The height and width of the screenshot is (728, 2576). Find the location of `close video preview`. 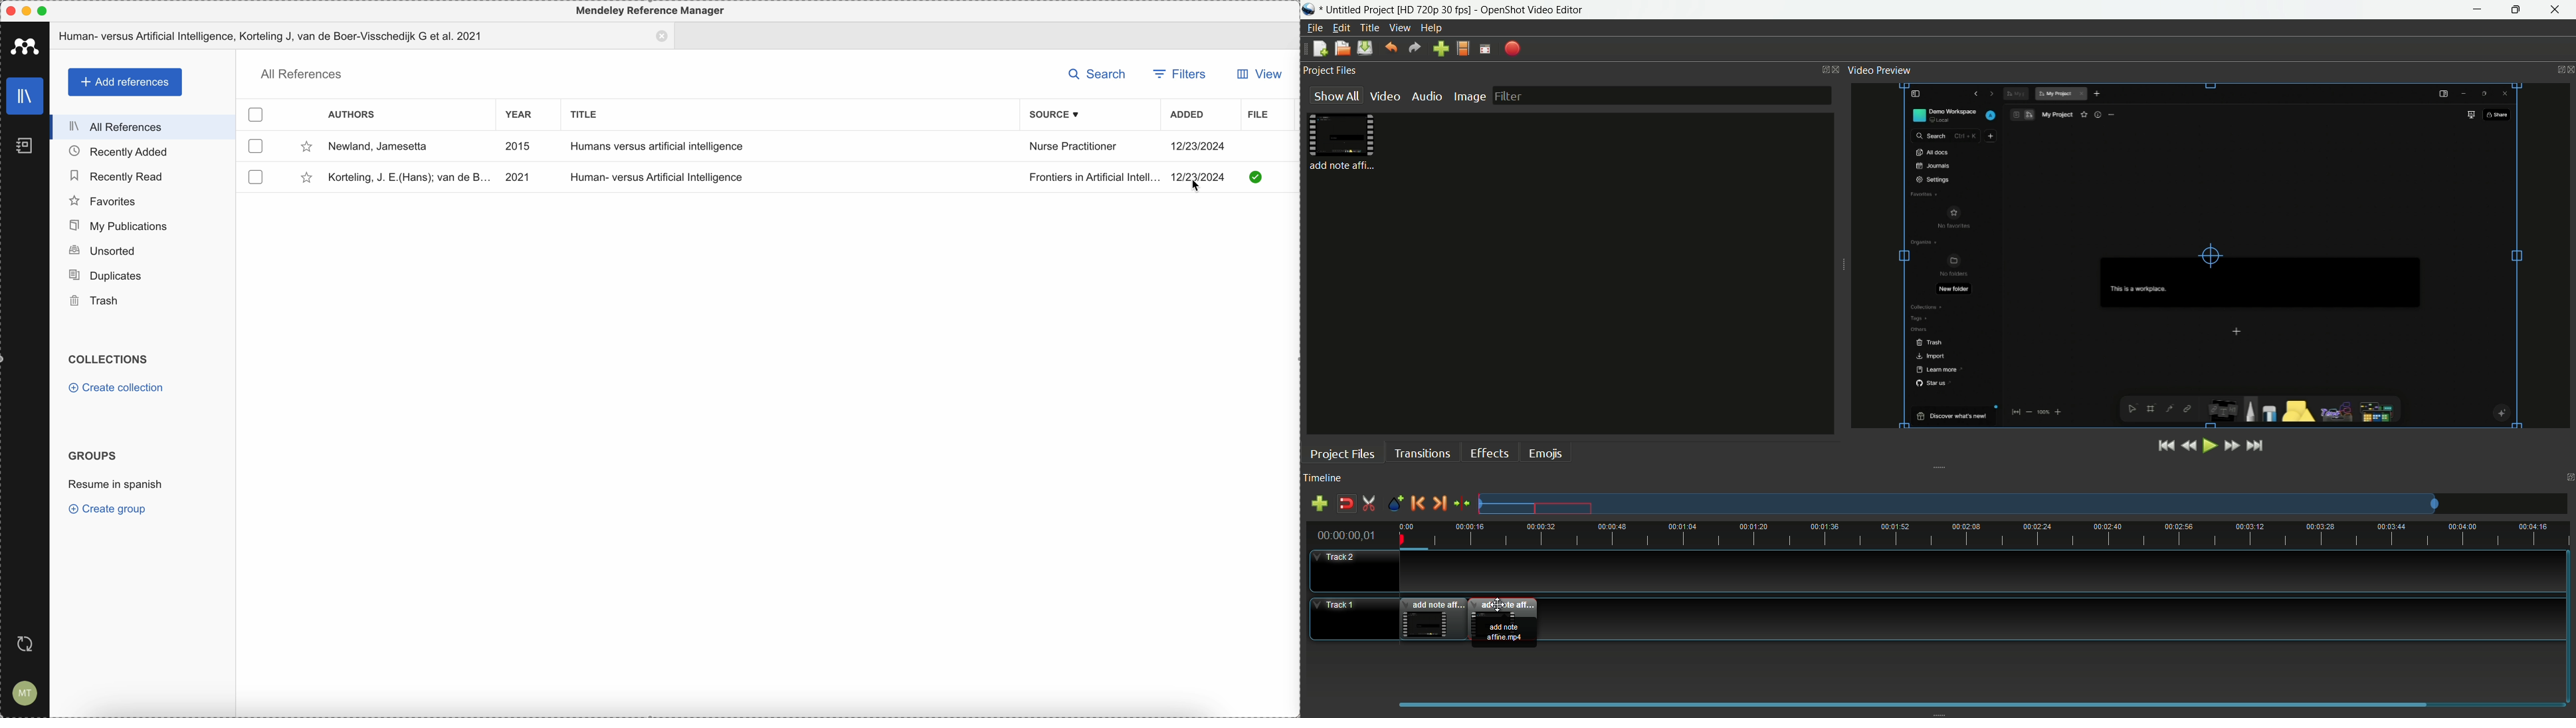

close video preview is located at coordinates (2568, 70).